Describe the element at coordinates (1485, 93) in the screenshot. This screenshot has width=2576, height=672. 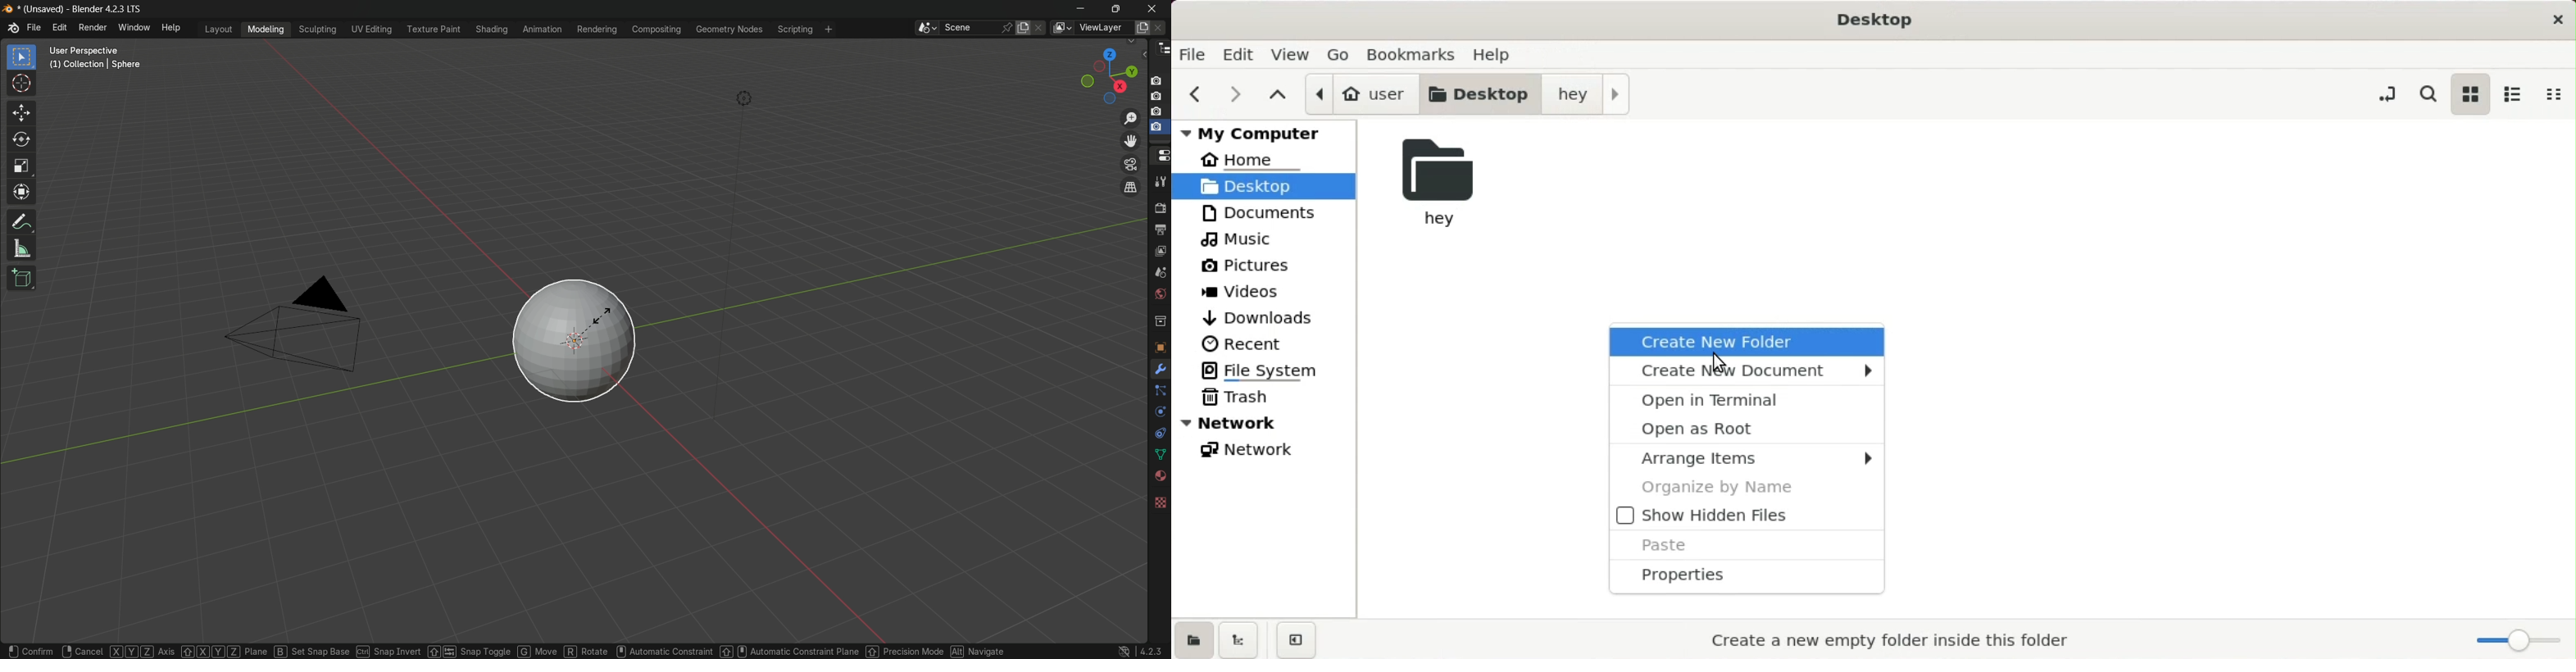
I see `desktop` at that location.